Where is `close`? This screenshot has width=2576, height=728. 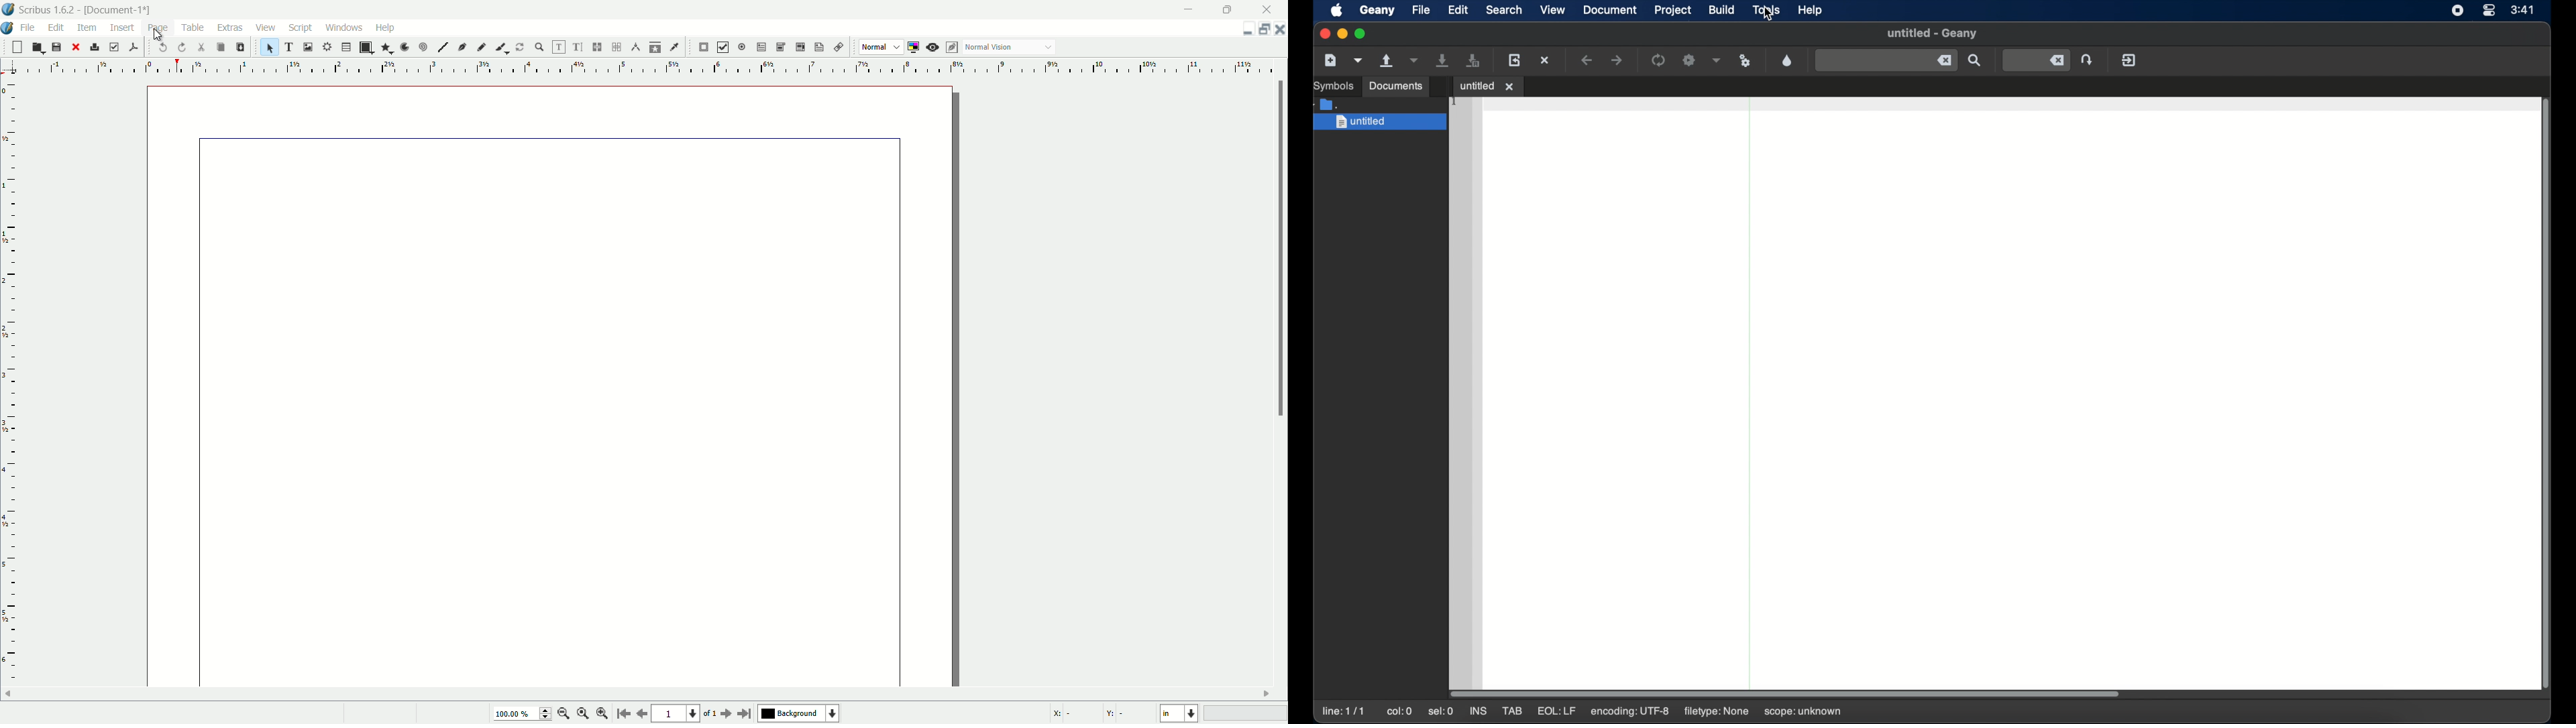
close is located at coordinates (1324, 34).